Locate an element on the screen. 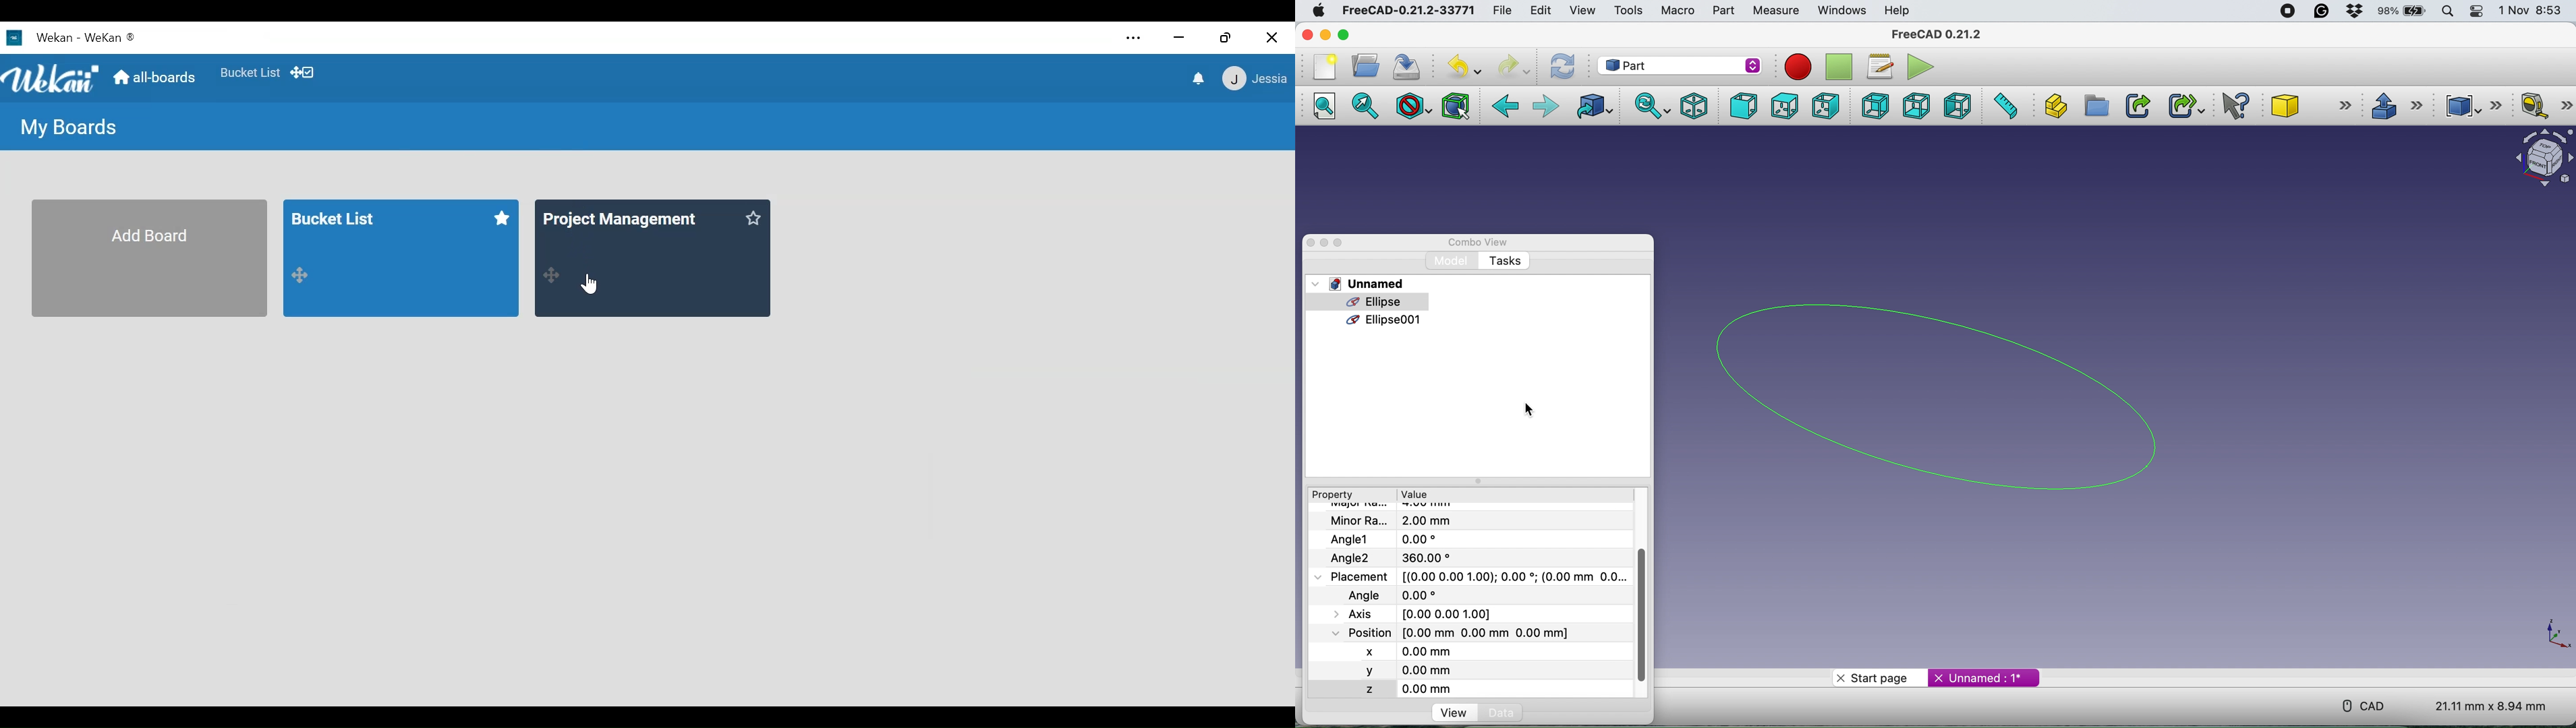  measure linear is located at coordinates (2544, 105).